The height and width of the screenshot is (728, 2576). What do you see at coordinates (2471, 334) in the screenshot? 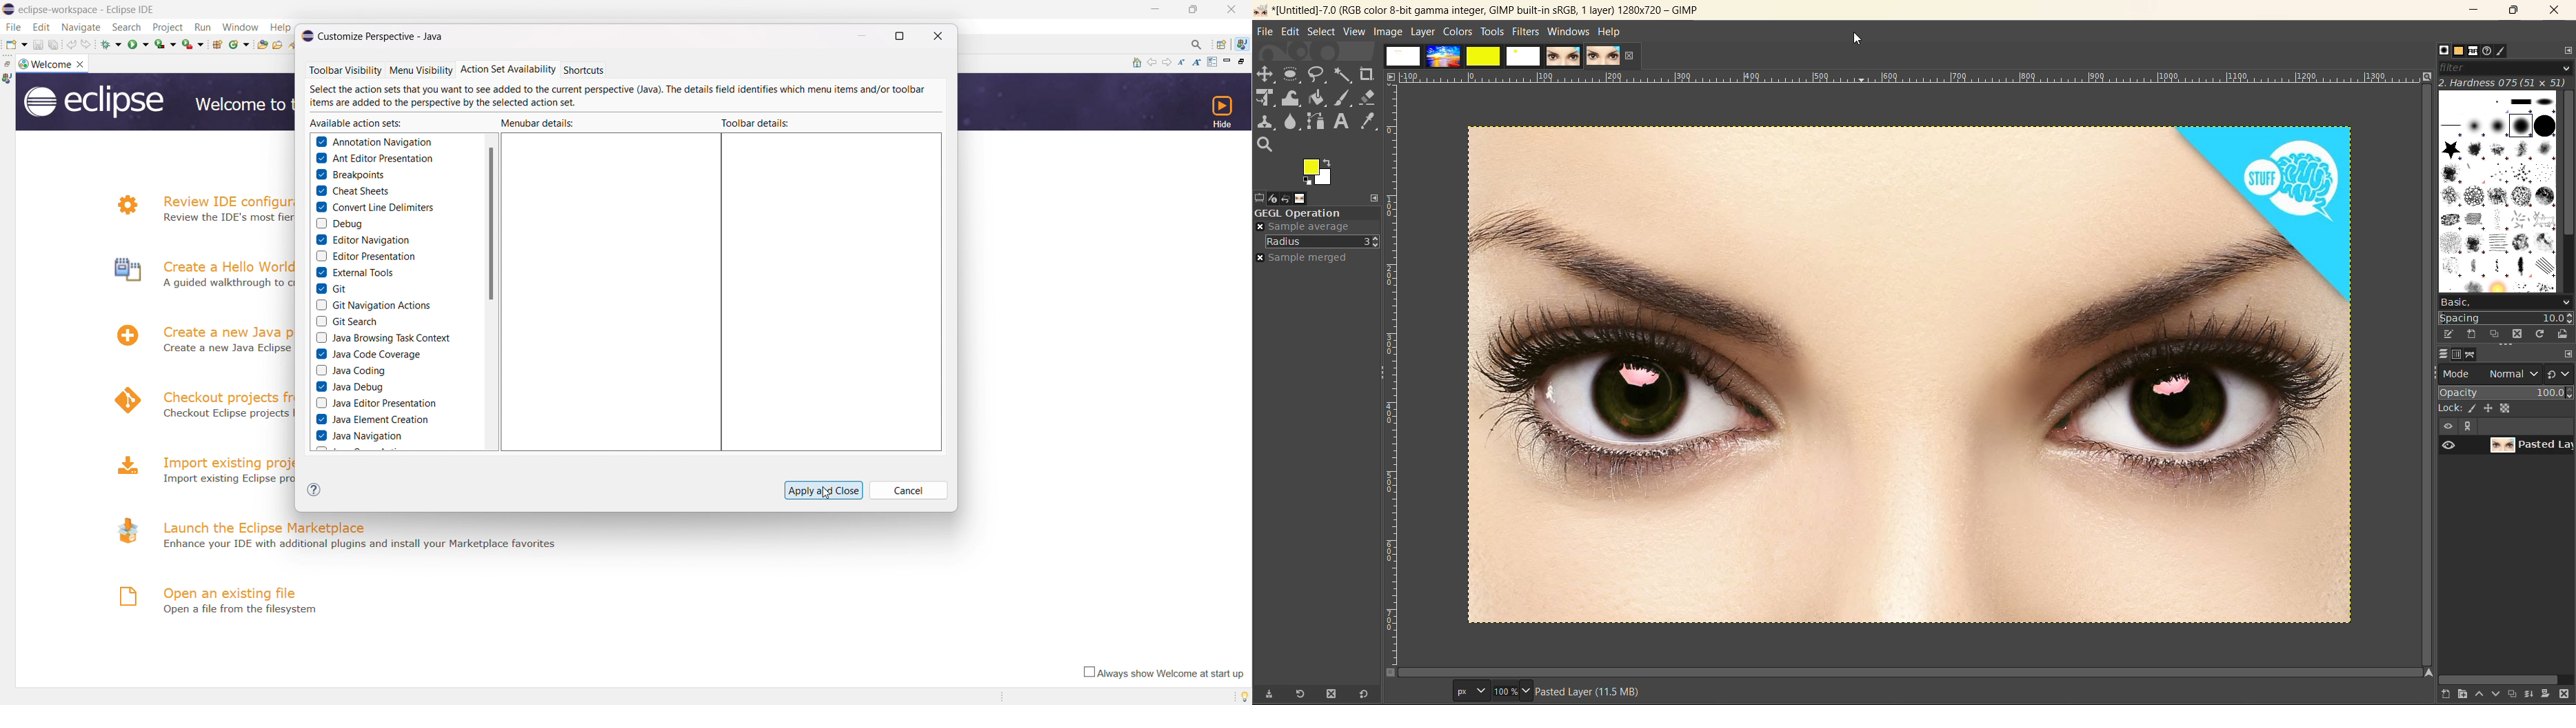
I see `create a new brush` at bounding box center [2471, 334].